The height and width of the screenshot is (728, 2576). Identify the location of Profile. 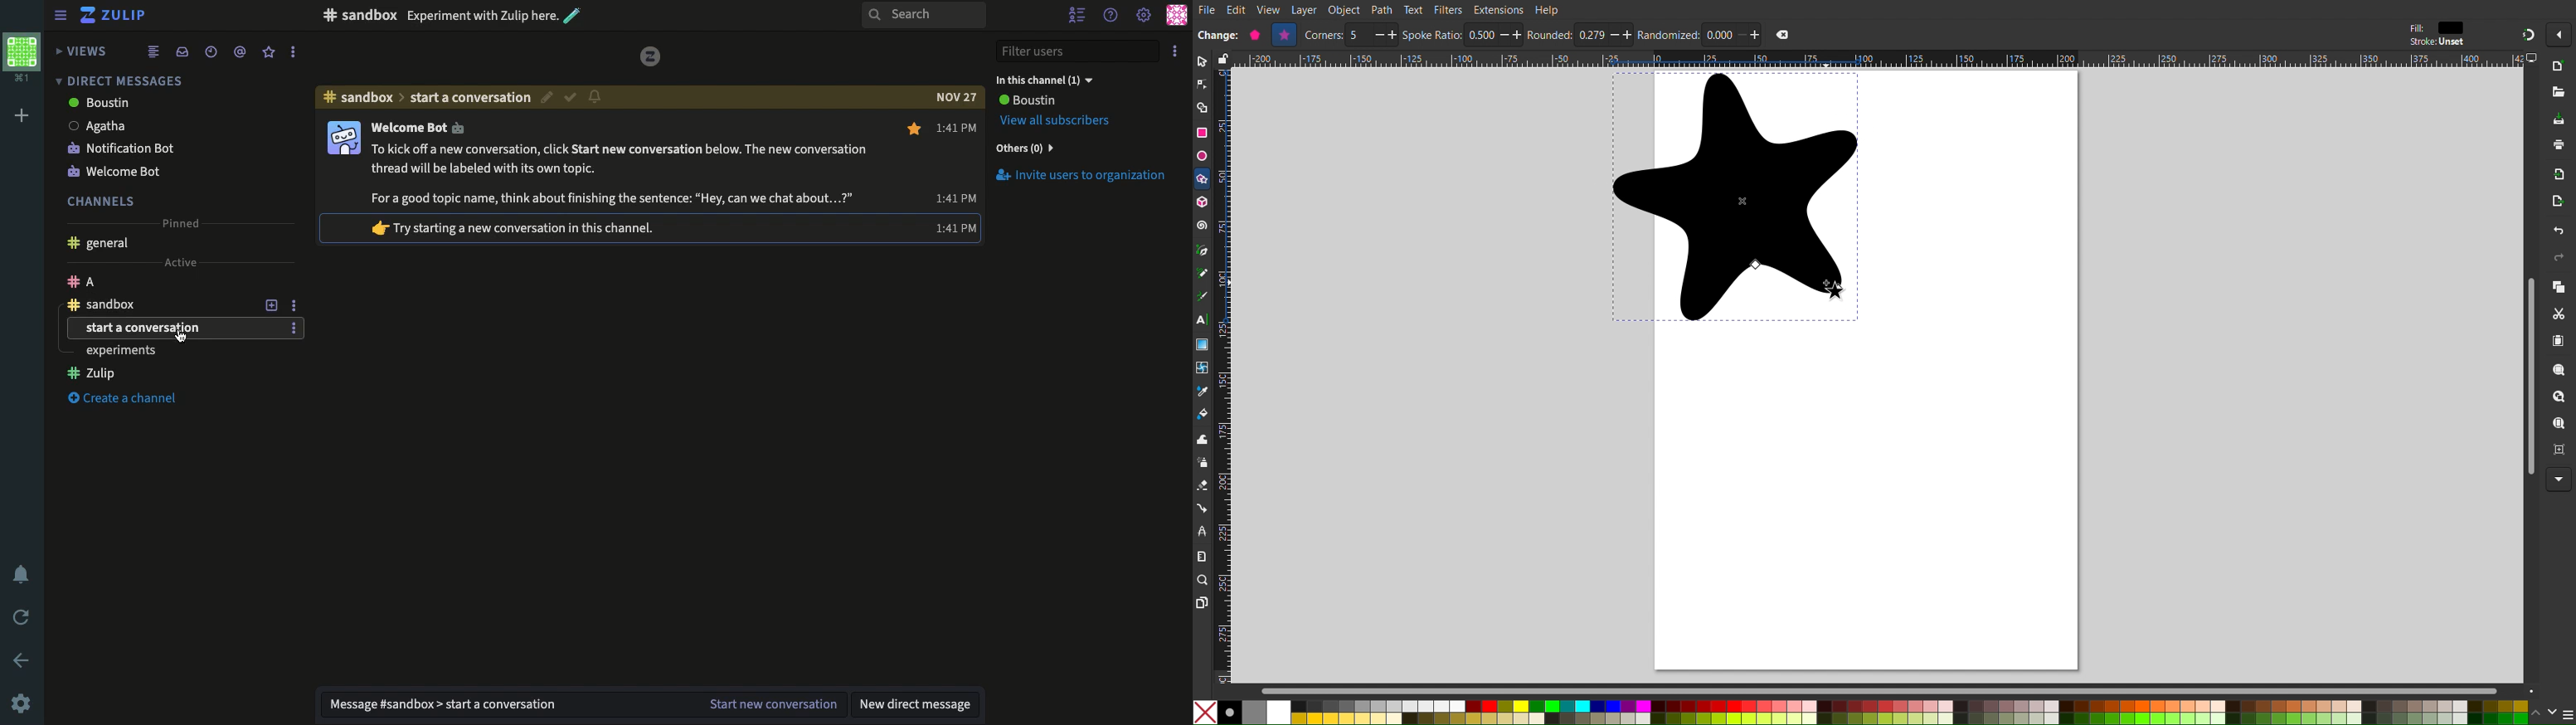
(343, 139).